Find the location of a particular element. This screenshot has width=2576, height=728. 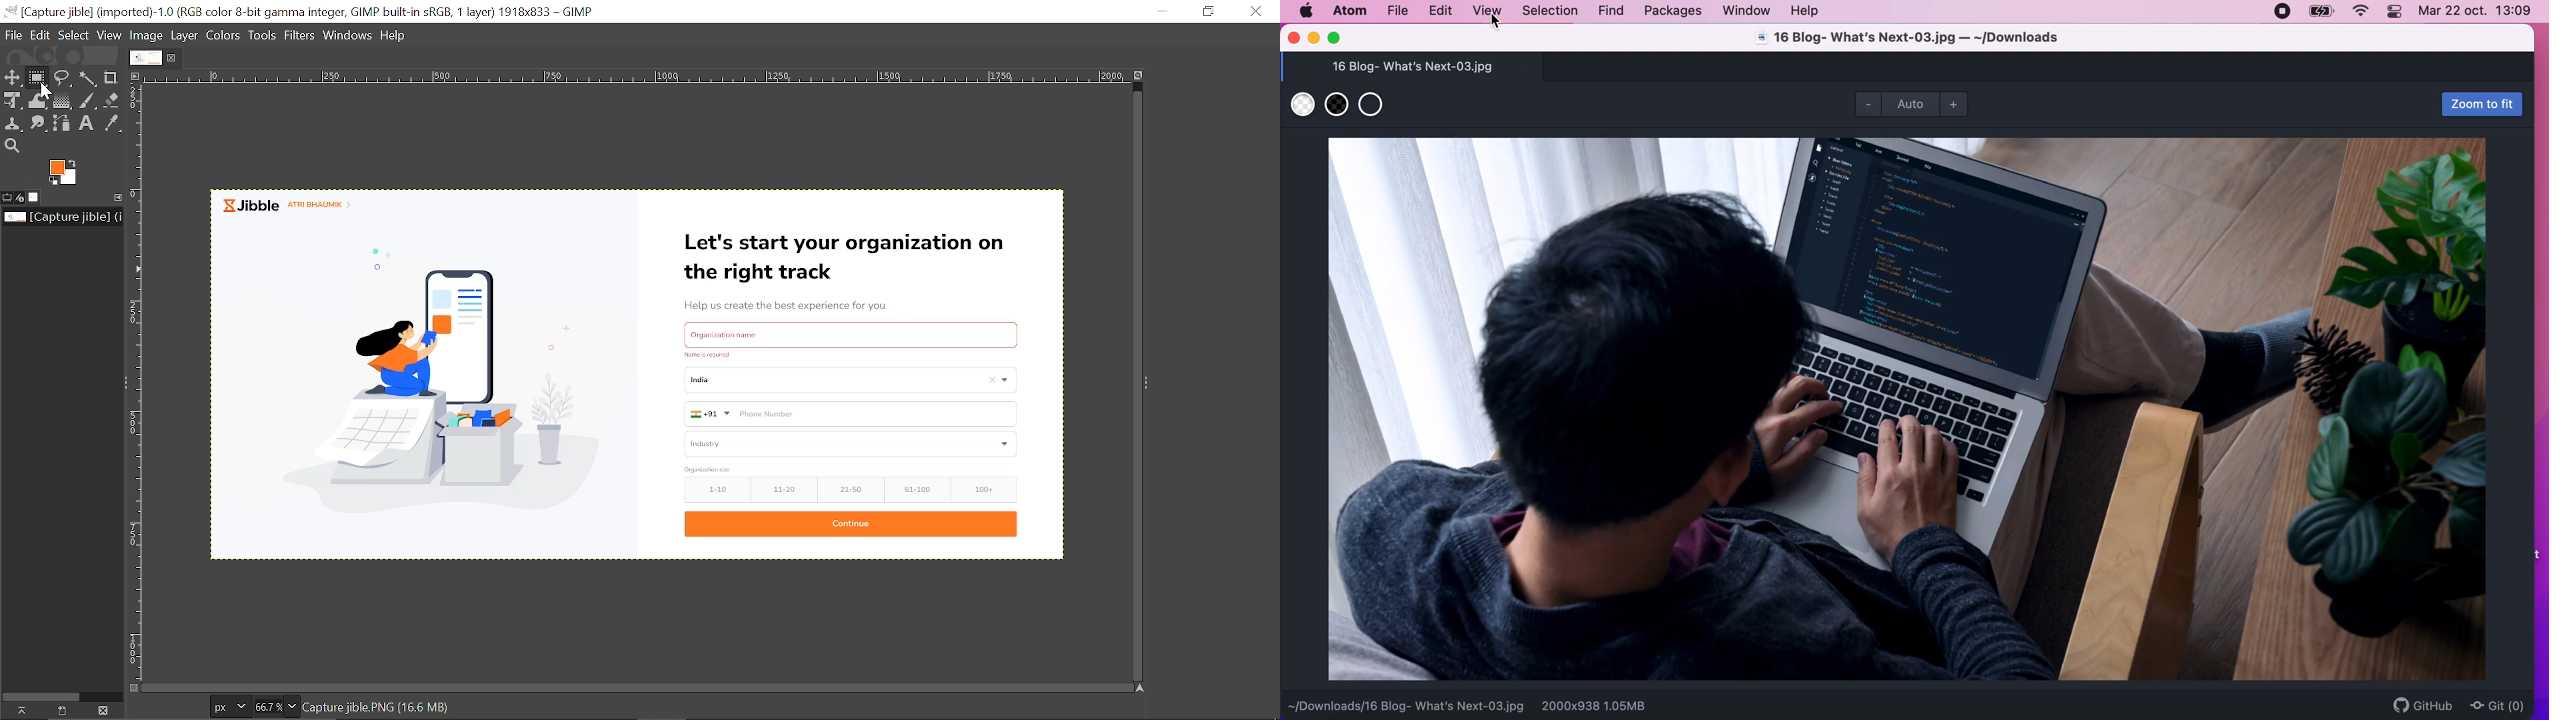

packages is located at coordinates (1677, 12).